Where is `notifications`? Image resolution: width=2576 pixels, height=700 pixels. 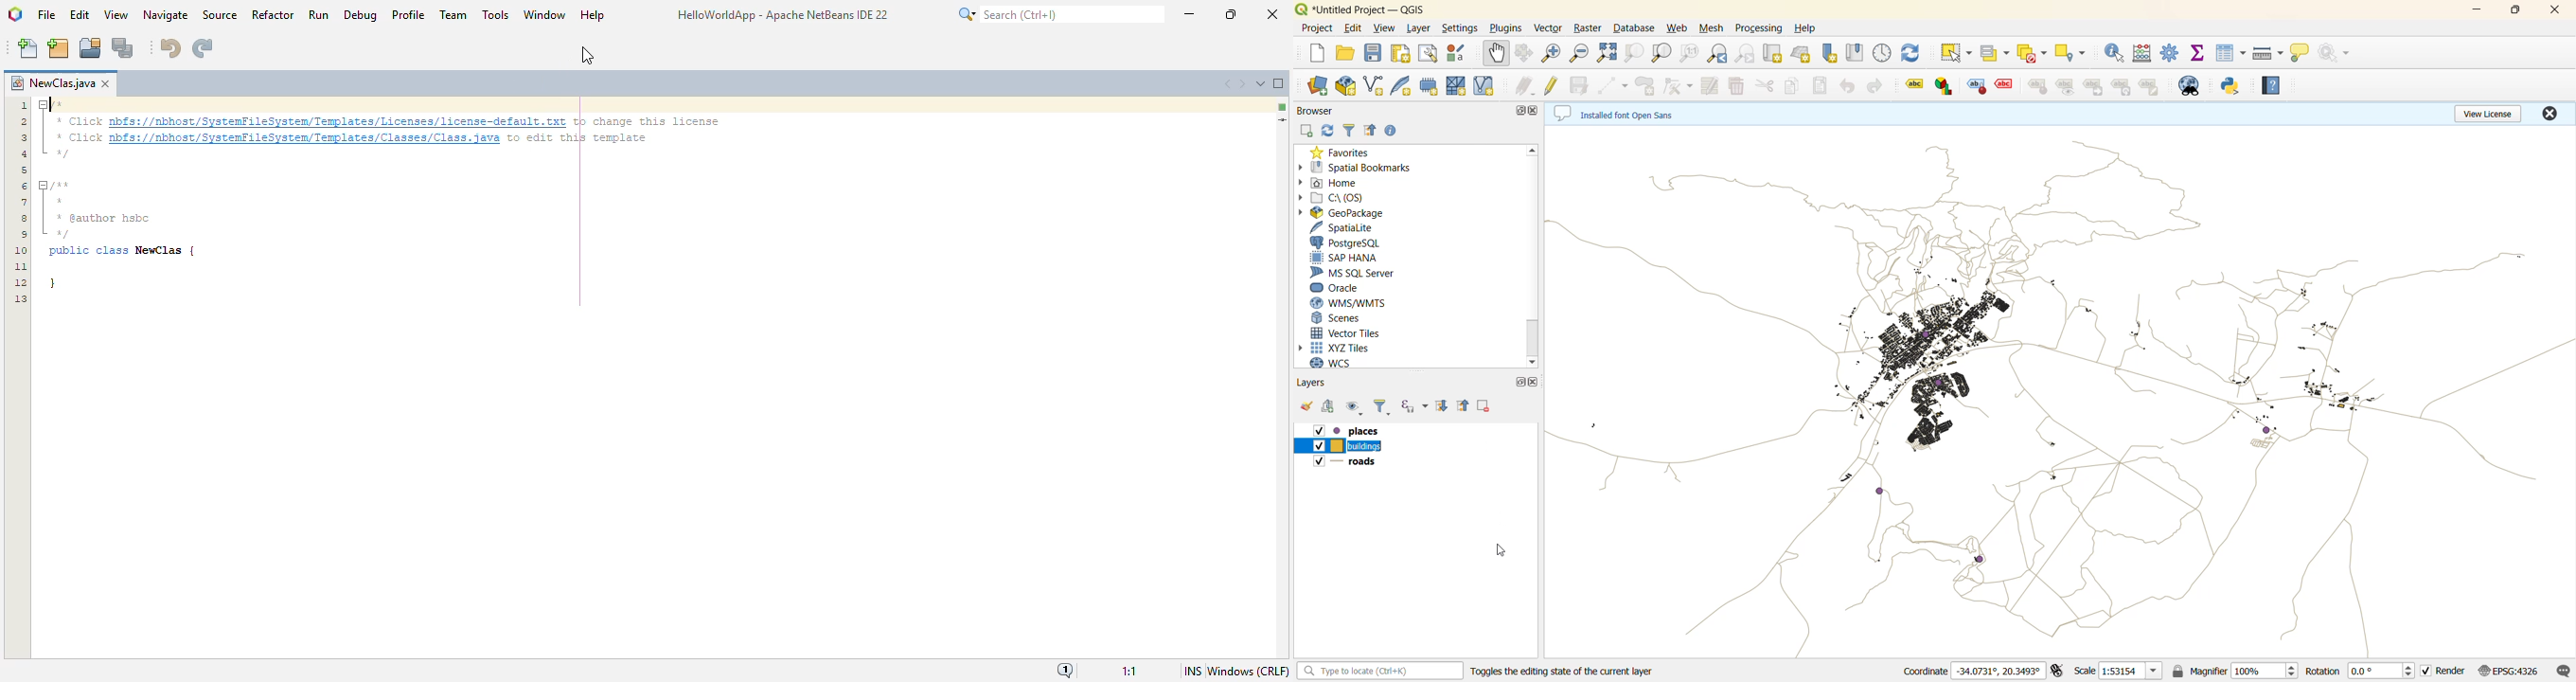
notifications is located at coordinates (1064, 671).